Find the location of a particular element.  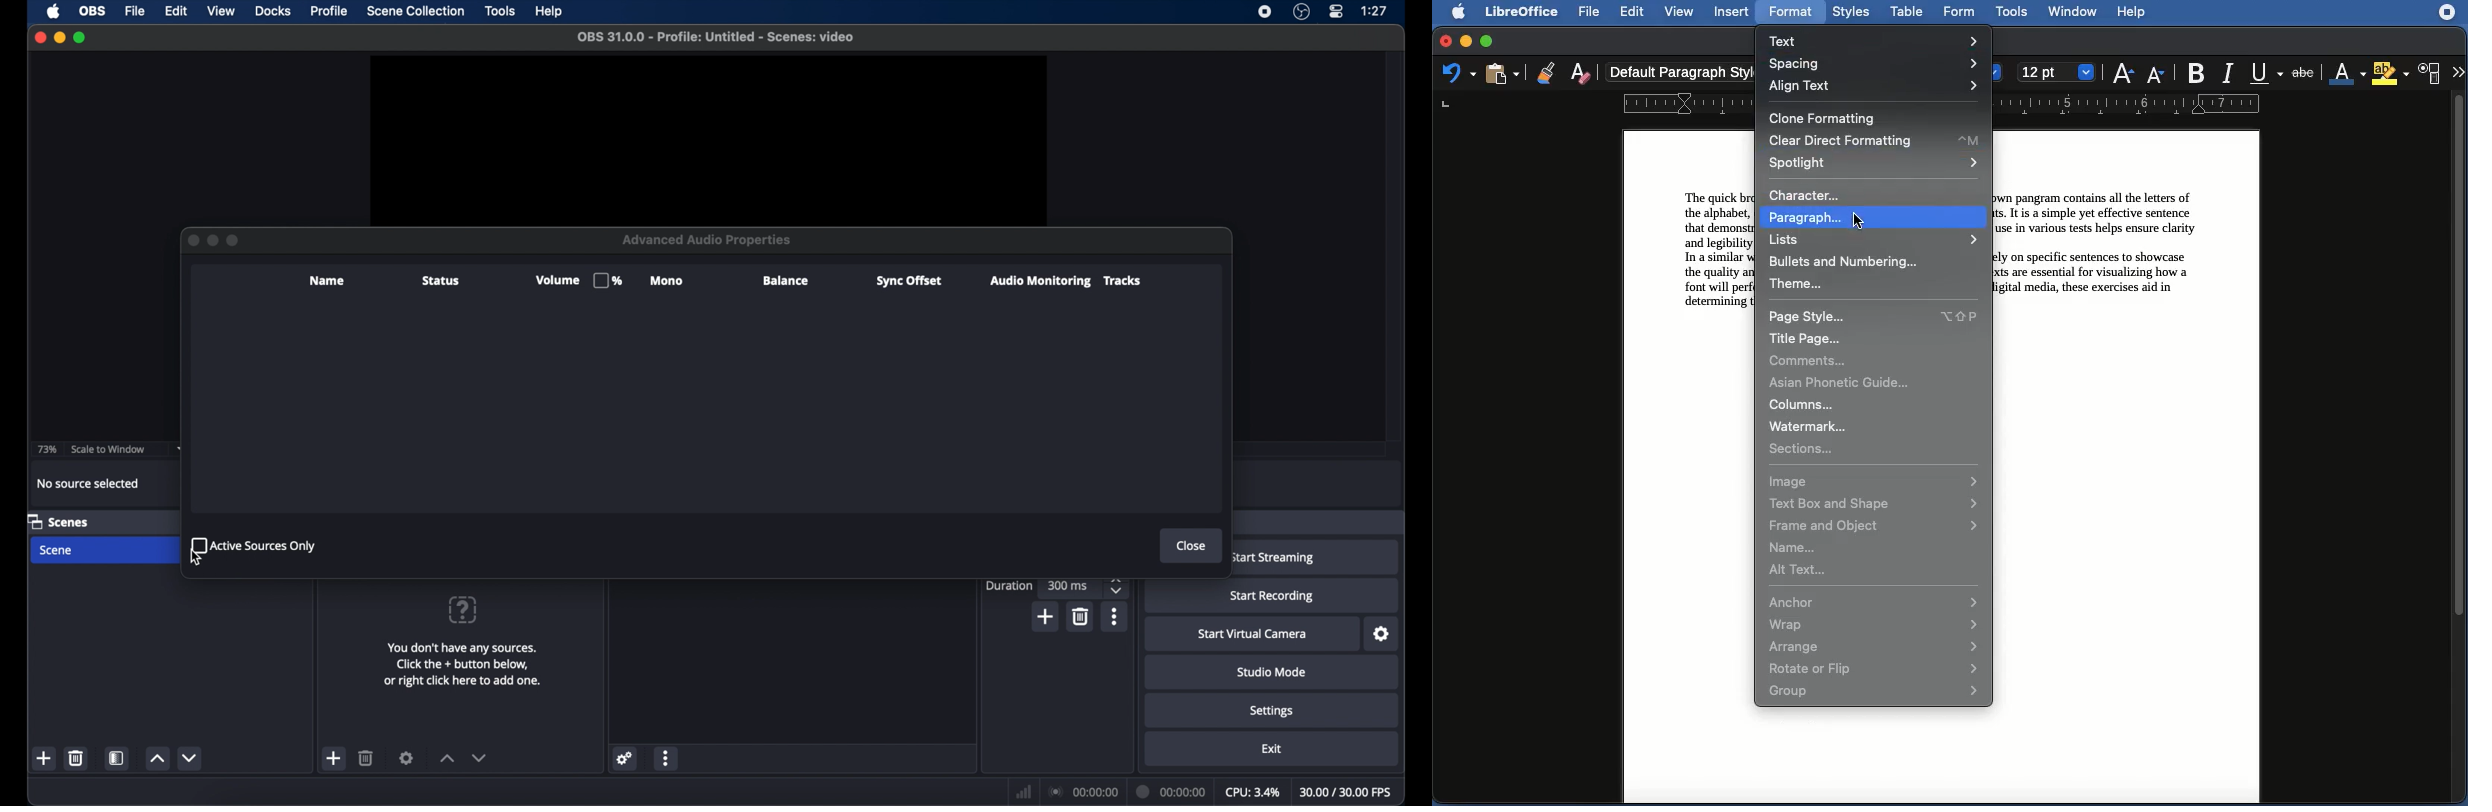

advanced audio properties is located at coordinates (709, 240).